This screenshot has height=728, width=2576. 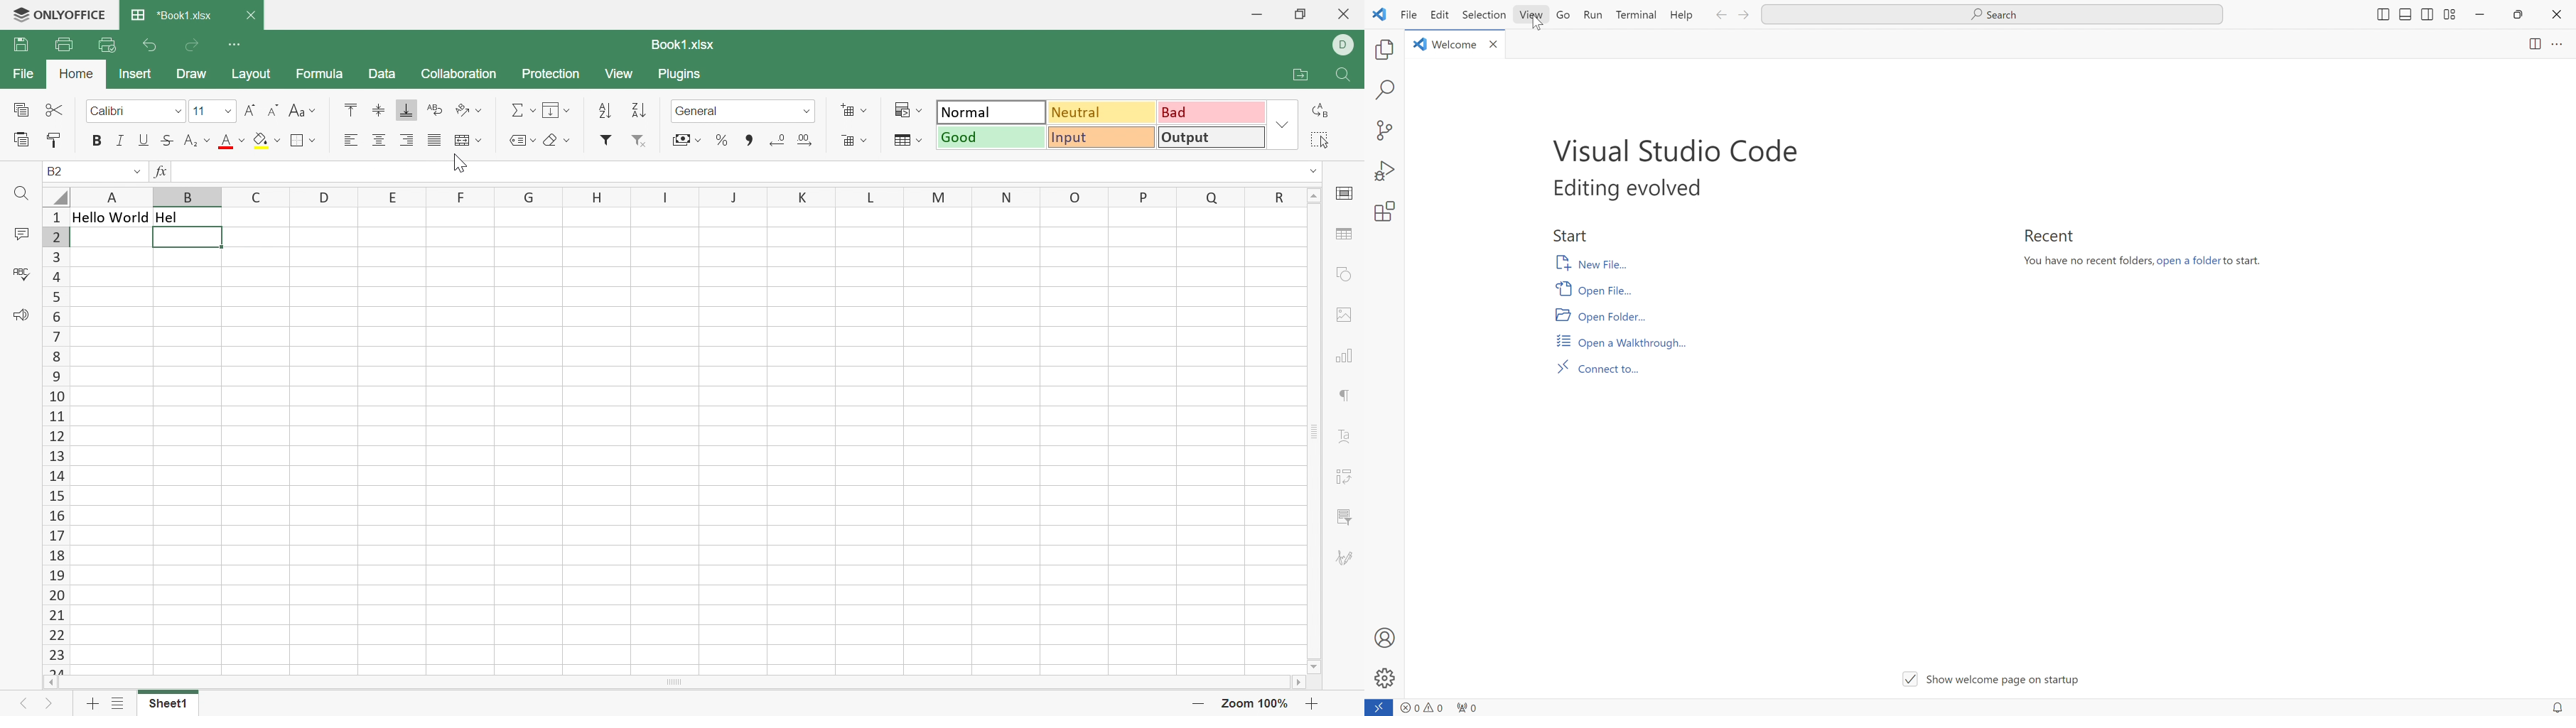 I want to click on View, so click(x=622, y=74).